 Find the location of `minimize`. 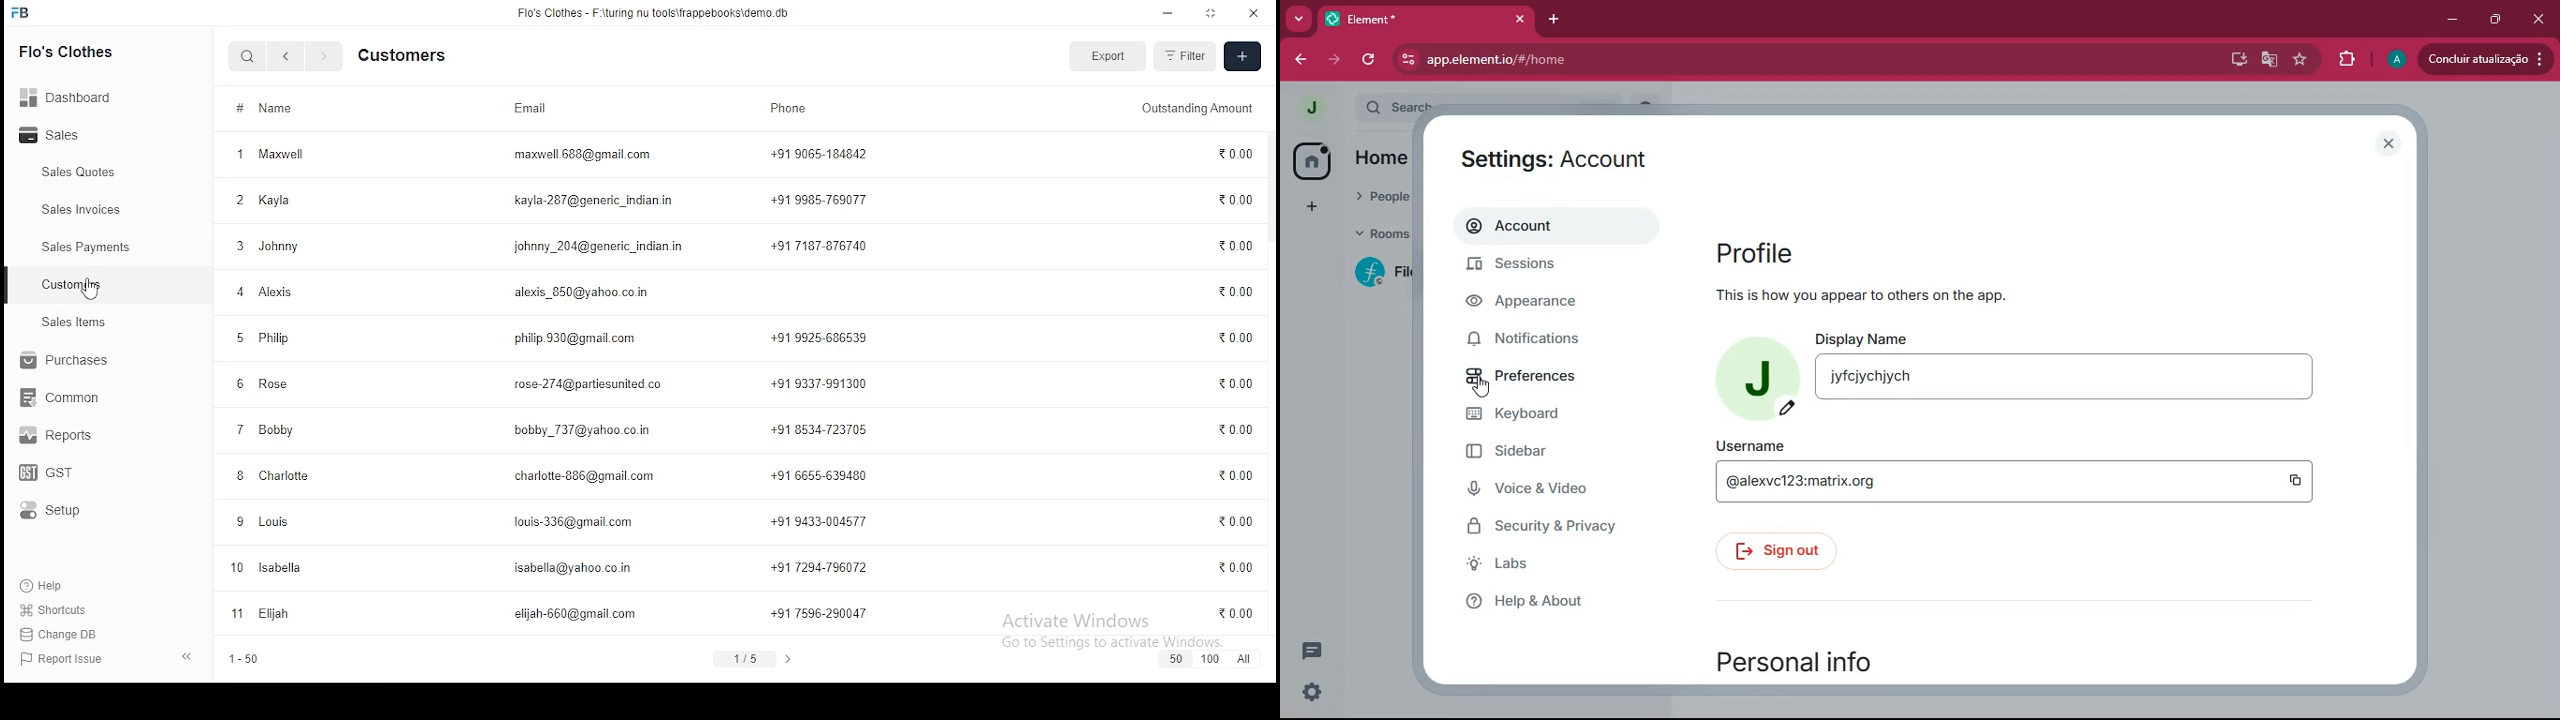

minimize is located at coordinates (2454, 19).